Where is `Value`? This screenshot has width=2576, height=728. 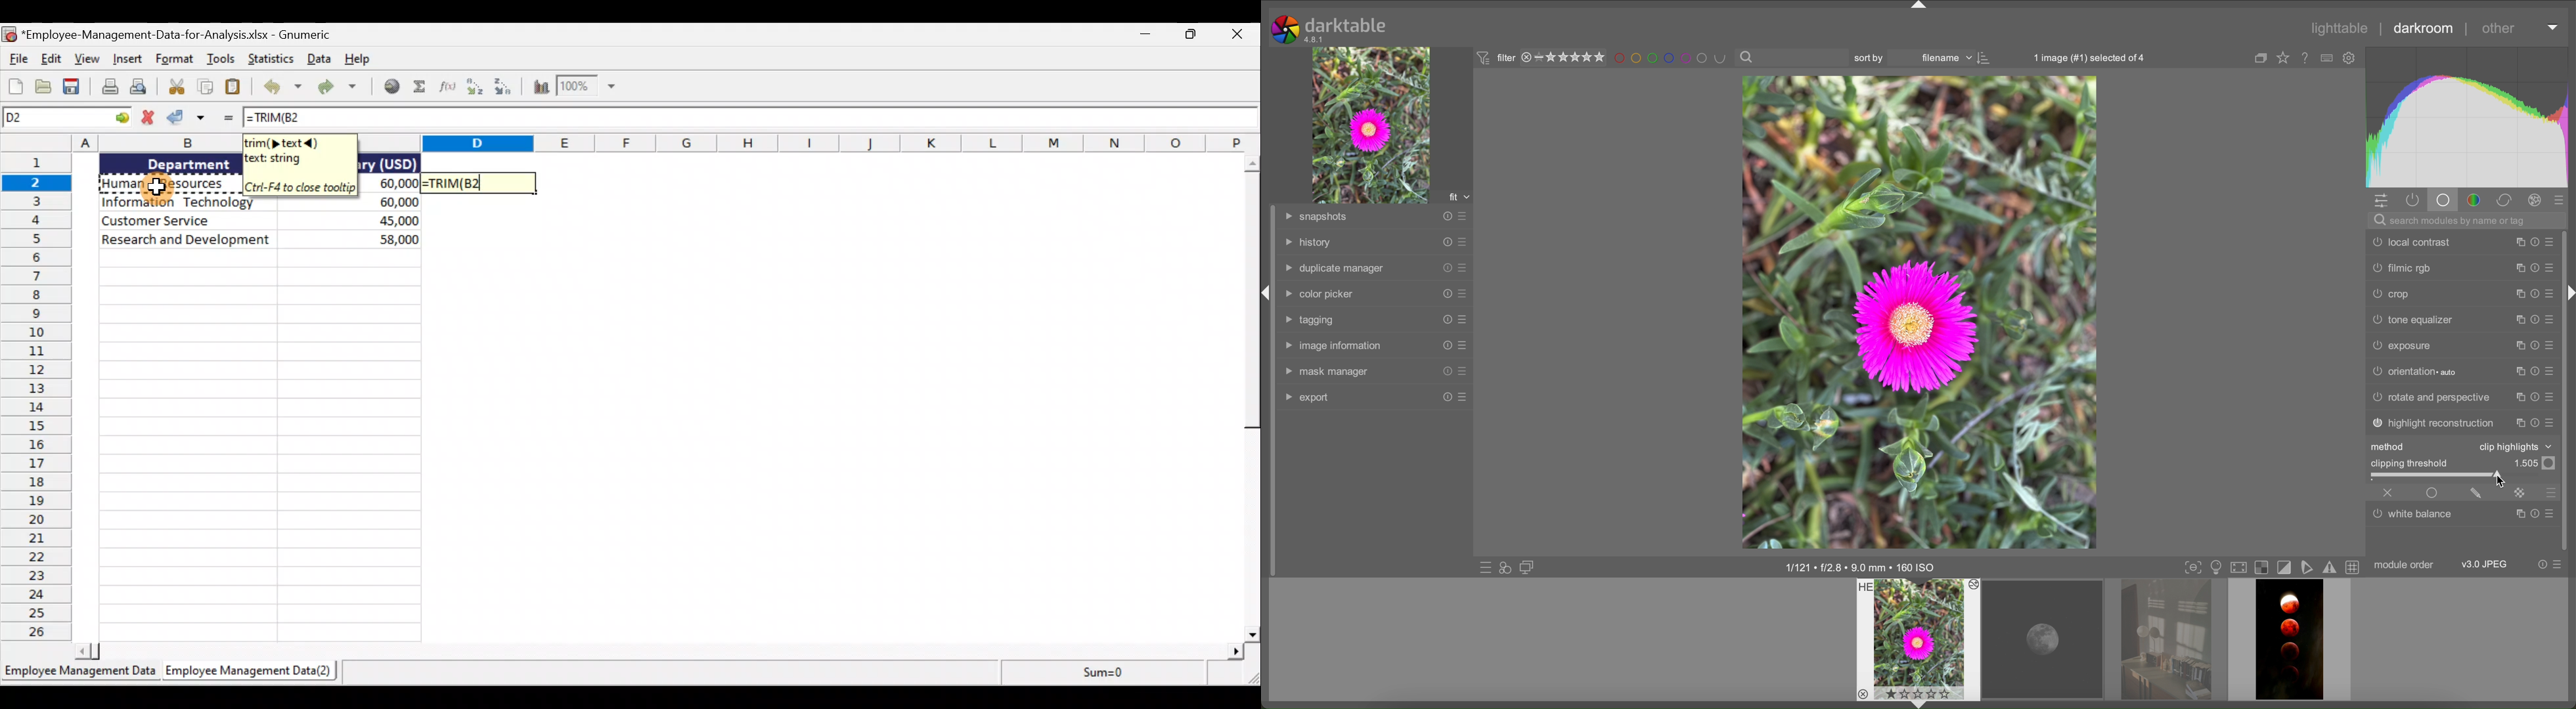 Value is located at coordinates (2534, 462).